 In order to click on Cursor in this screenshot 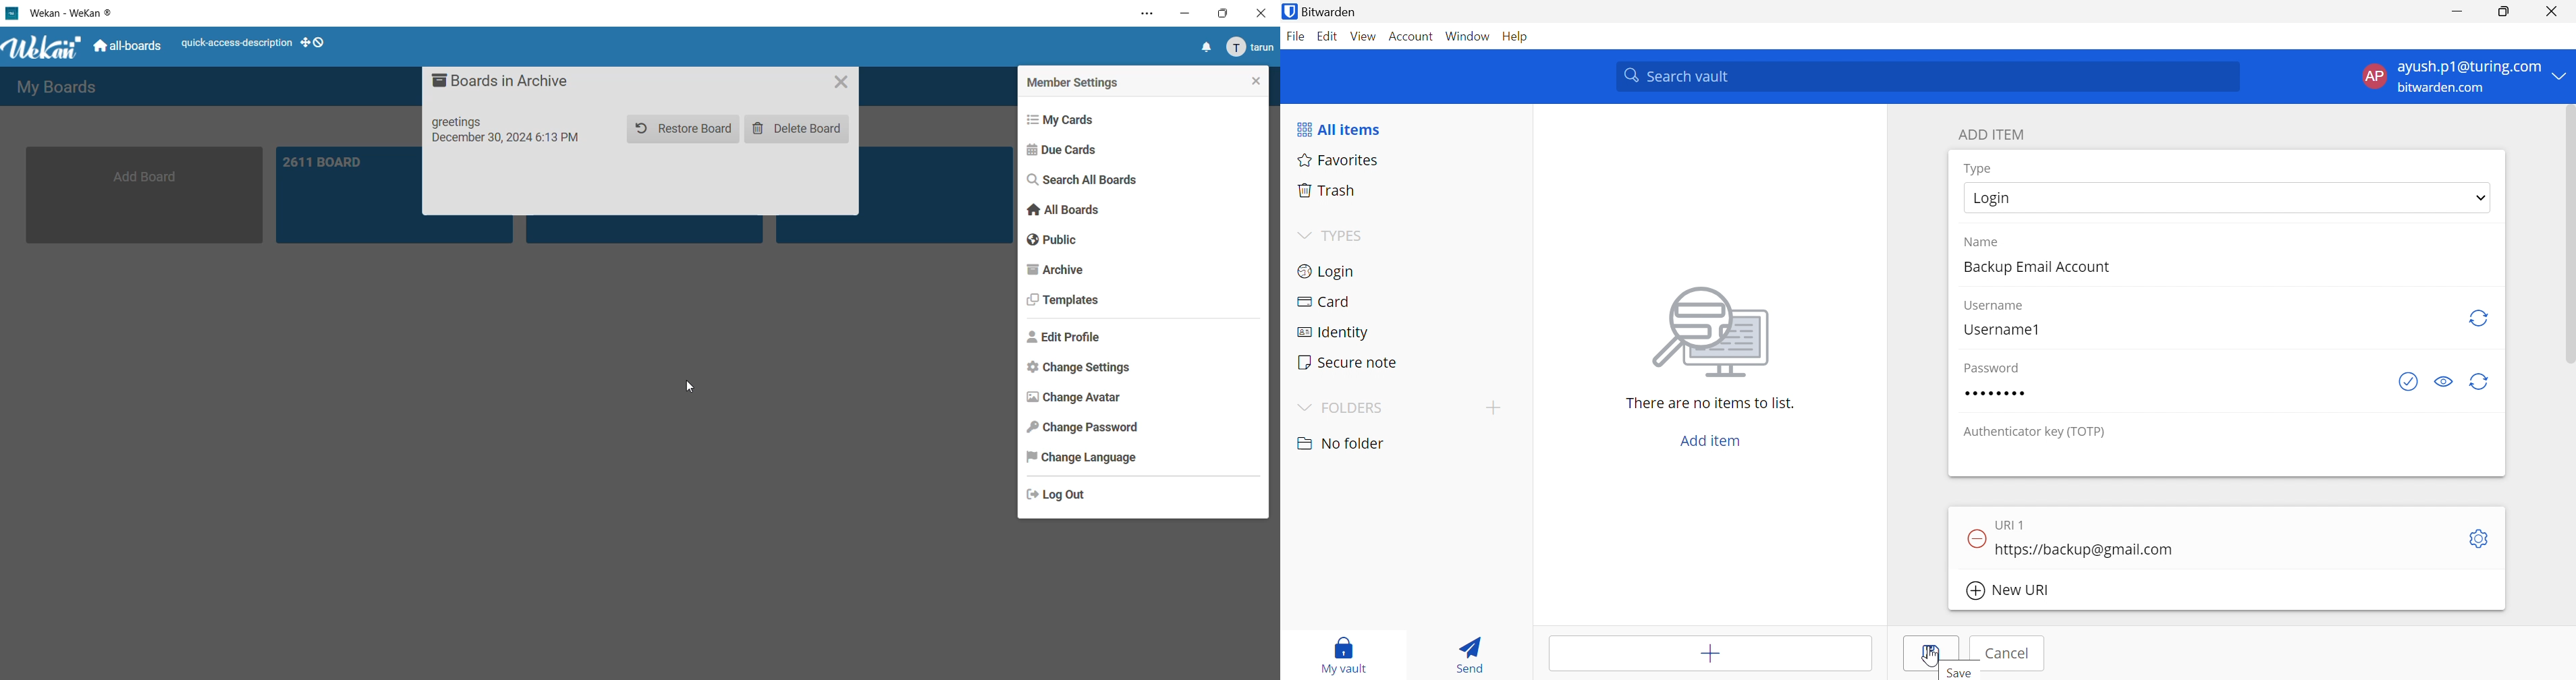, I will do `click(2203, 548)`.